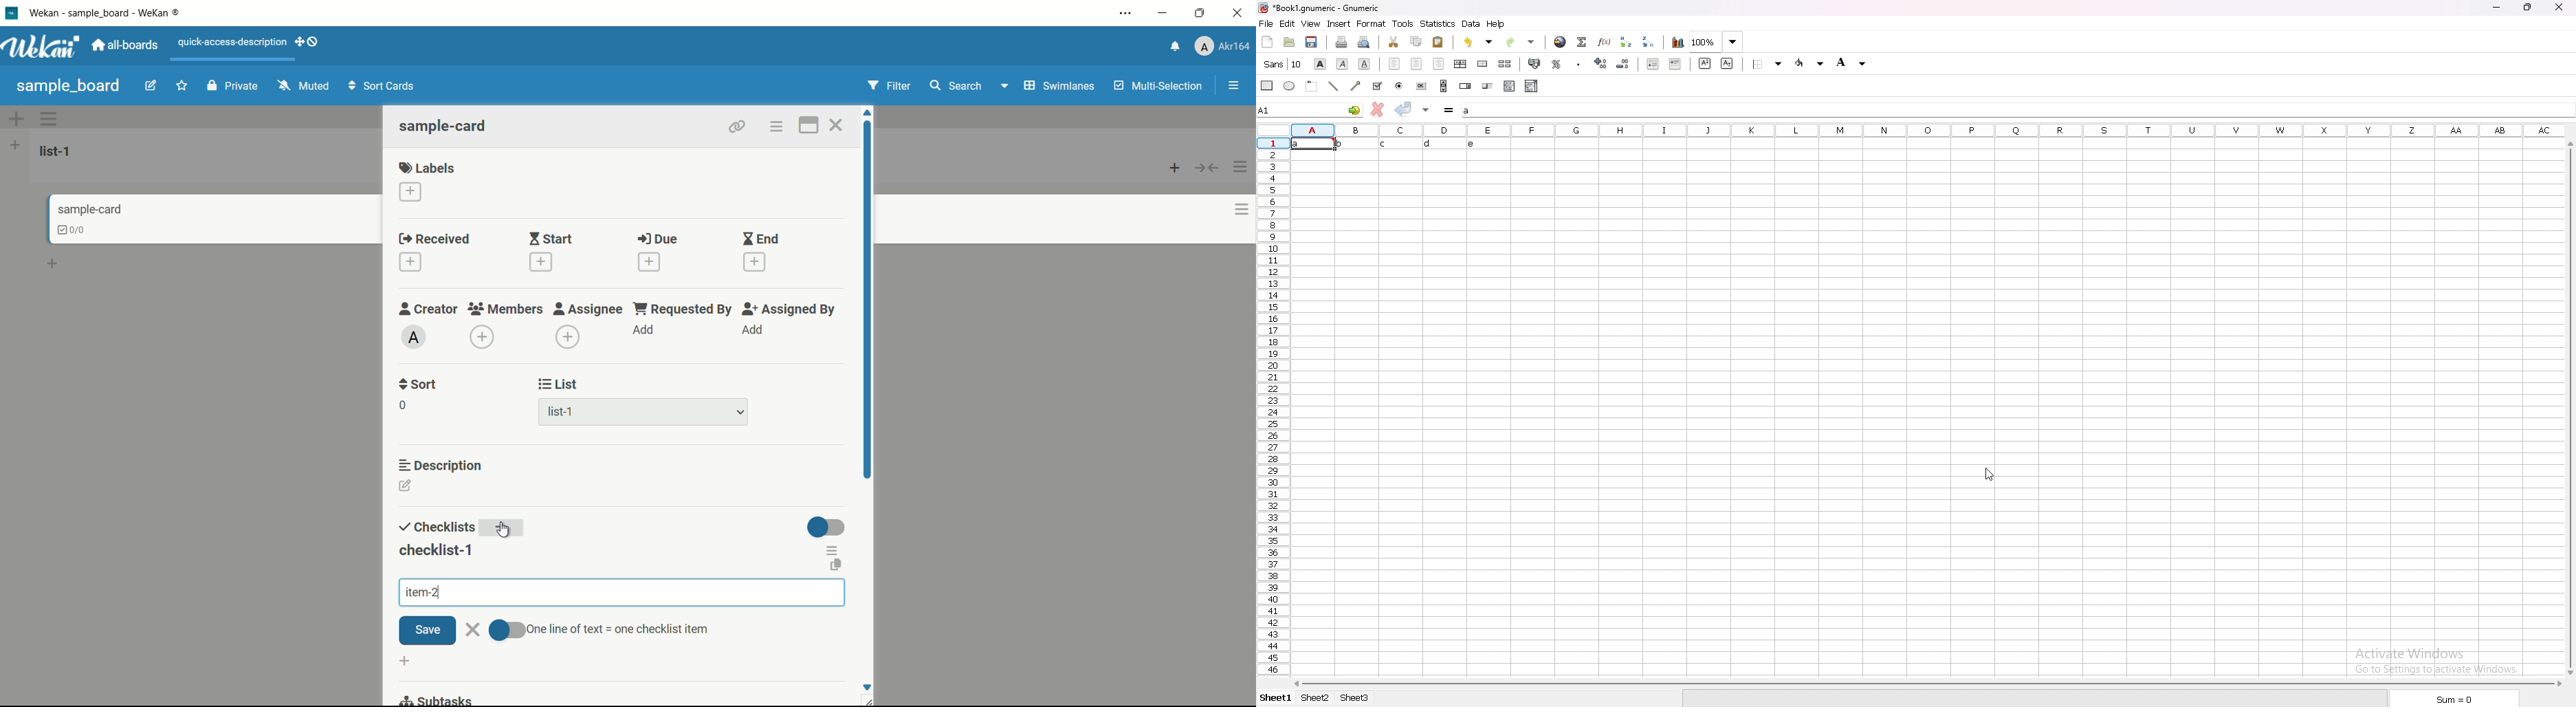  Describe the element at coordinates (11, 12) in the screenshot. I see `app icon` at that location.